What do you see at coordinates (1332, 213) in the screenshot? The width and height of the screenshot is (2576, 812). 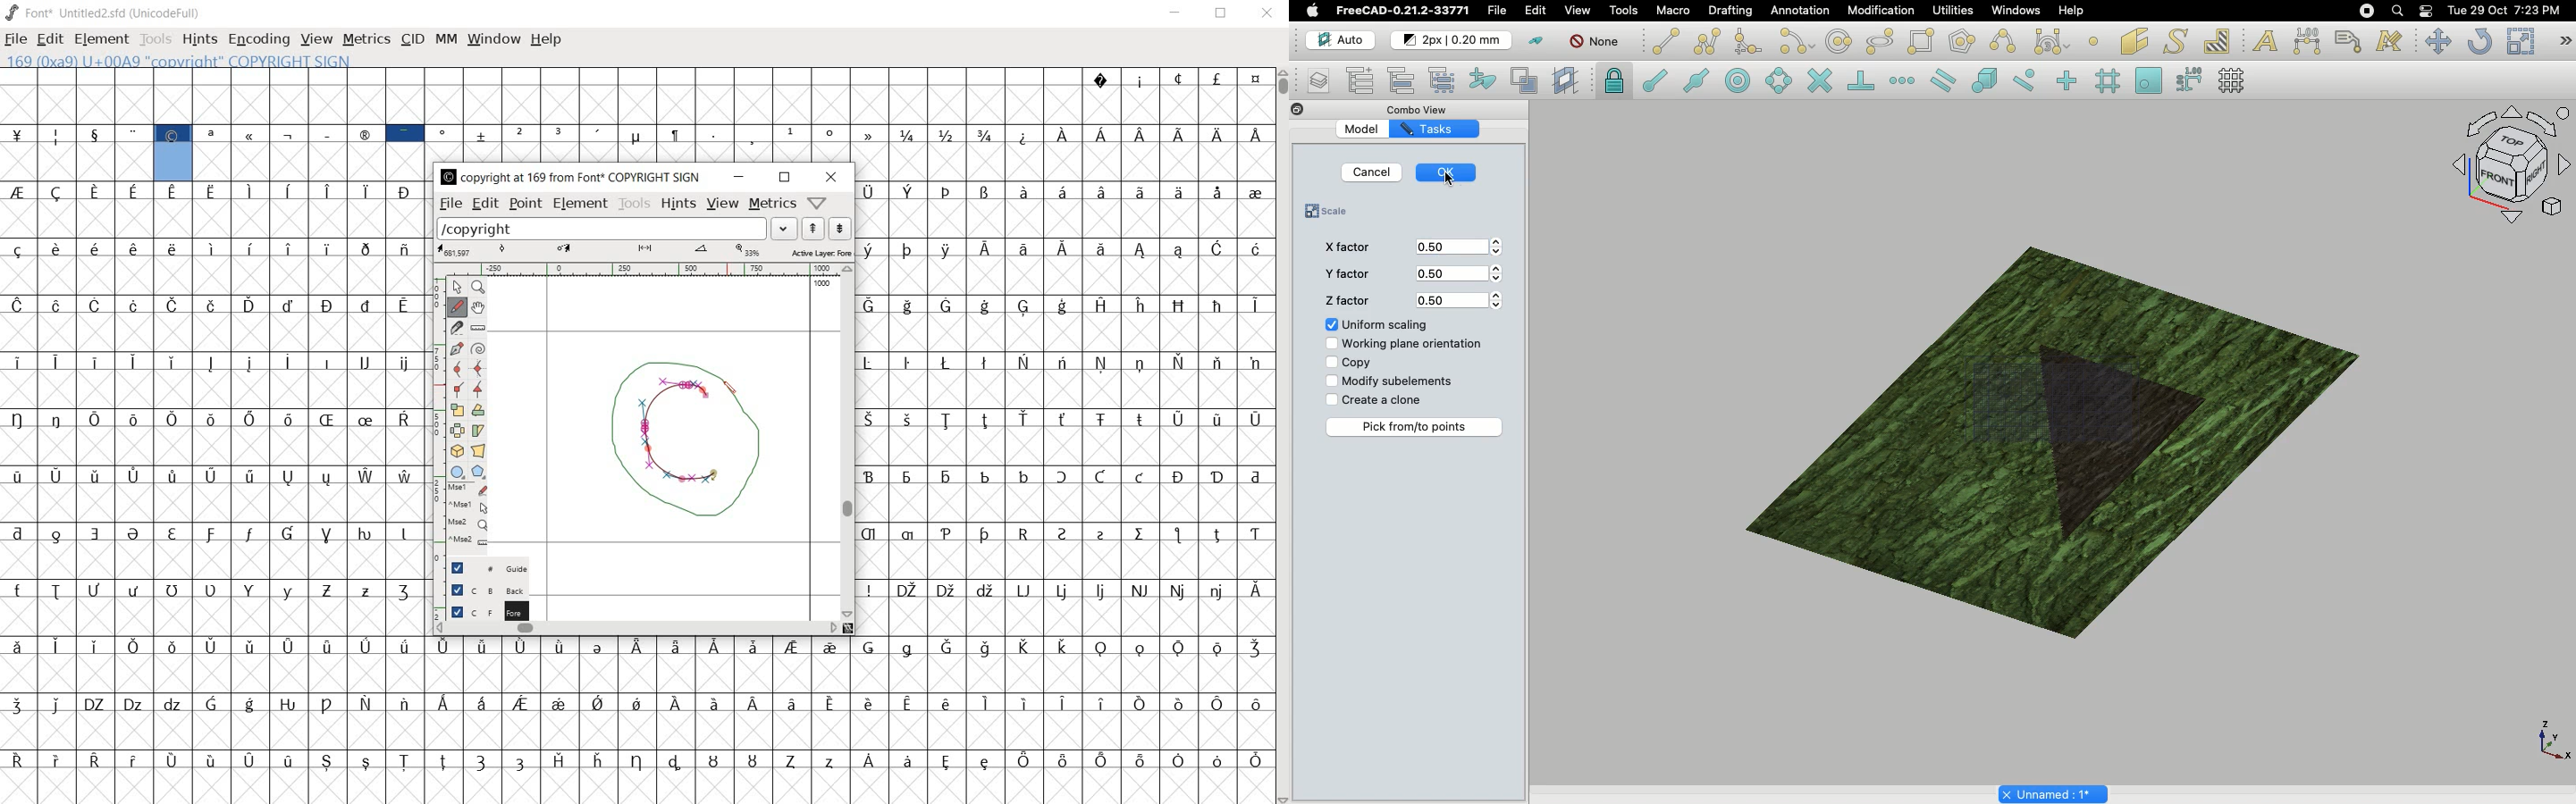 I see `Scale` at bounding box center [1332, 213].